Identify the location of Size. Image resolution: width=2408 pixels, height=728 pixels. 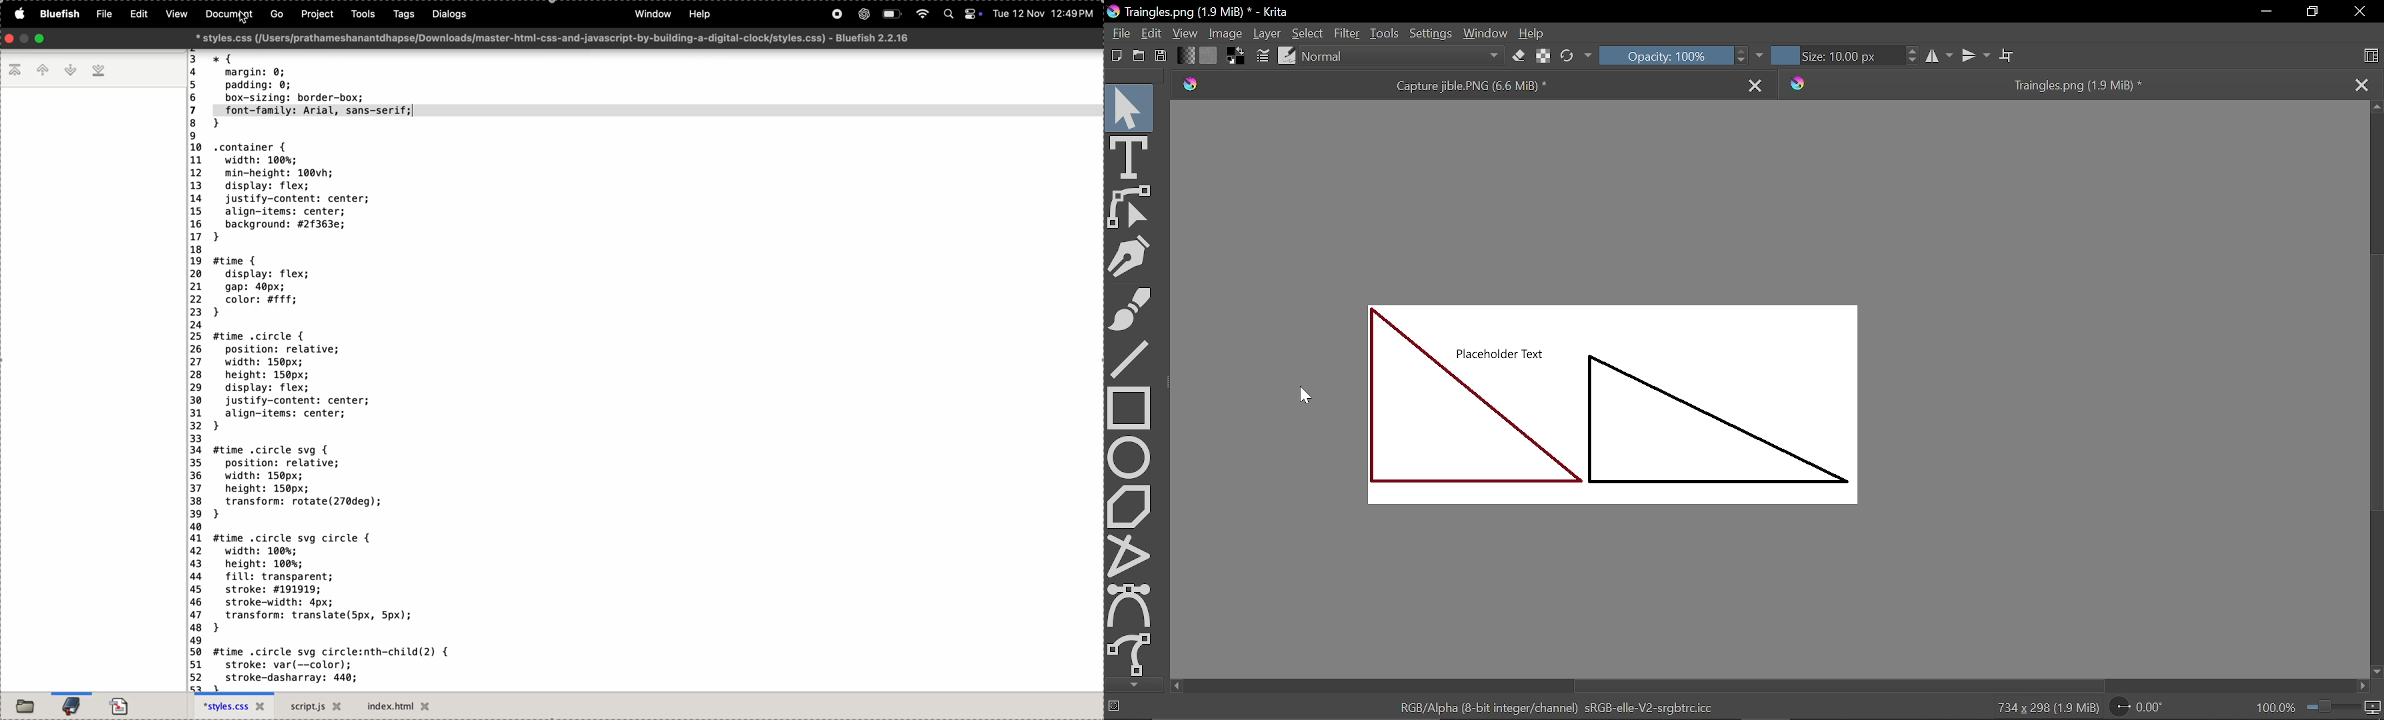
(1834, 55).